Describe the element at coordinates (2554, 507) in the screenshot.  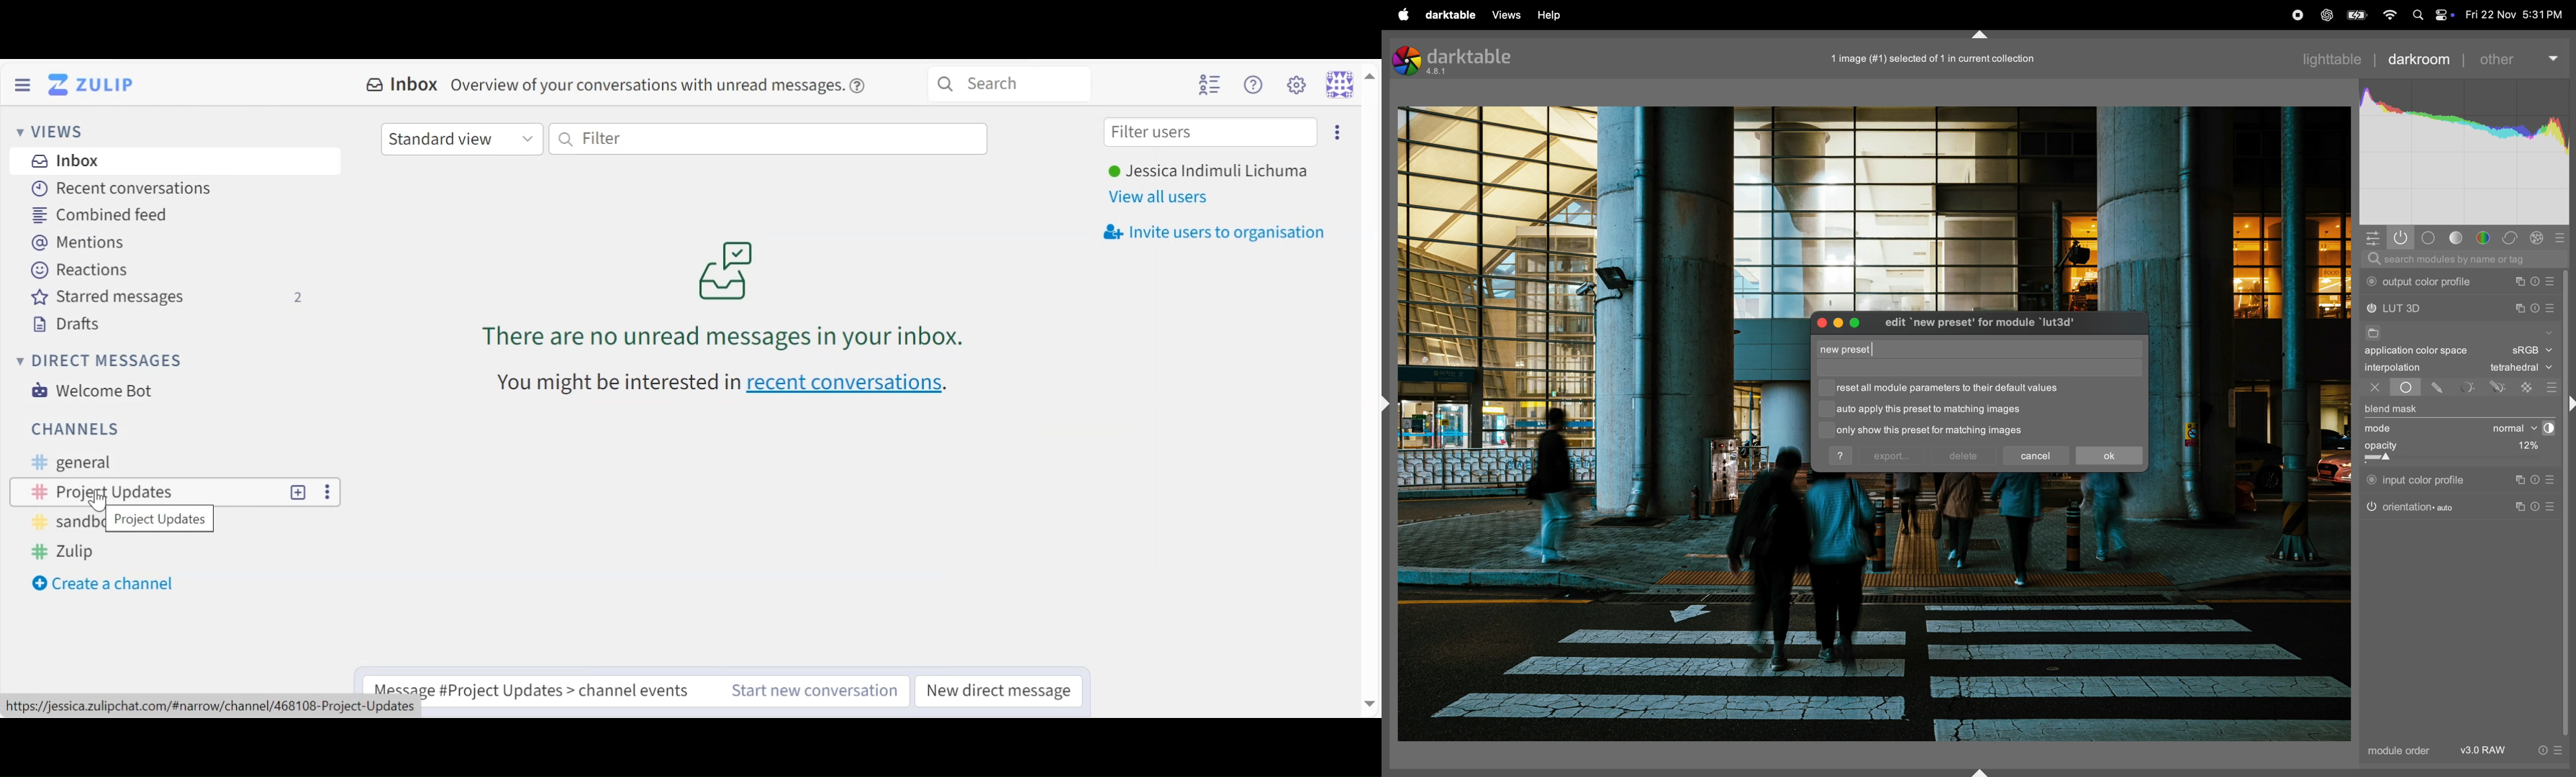
I see `presets` at that location.